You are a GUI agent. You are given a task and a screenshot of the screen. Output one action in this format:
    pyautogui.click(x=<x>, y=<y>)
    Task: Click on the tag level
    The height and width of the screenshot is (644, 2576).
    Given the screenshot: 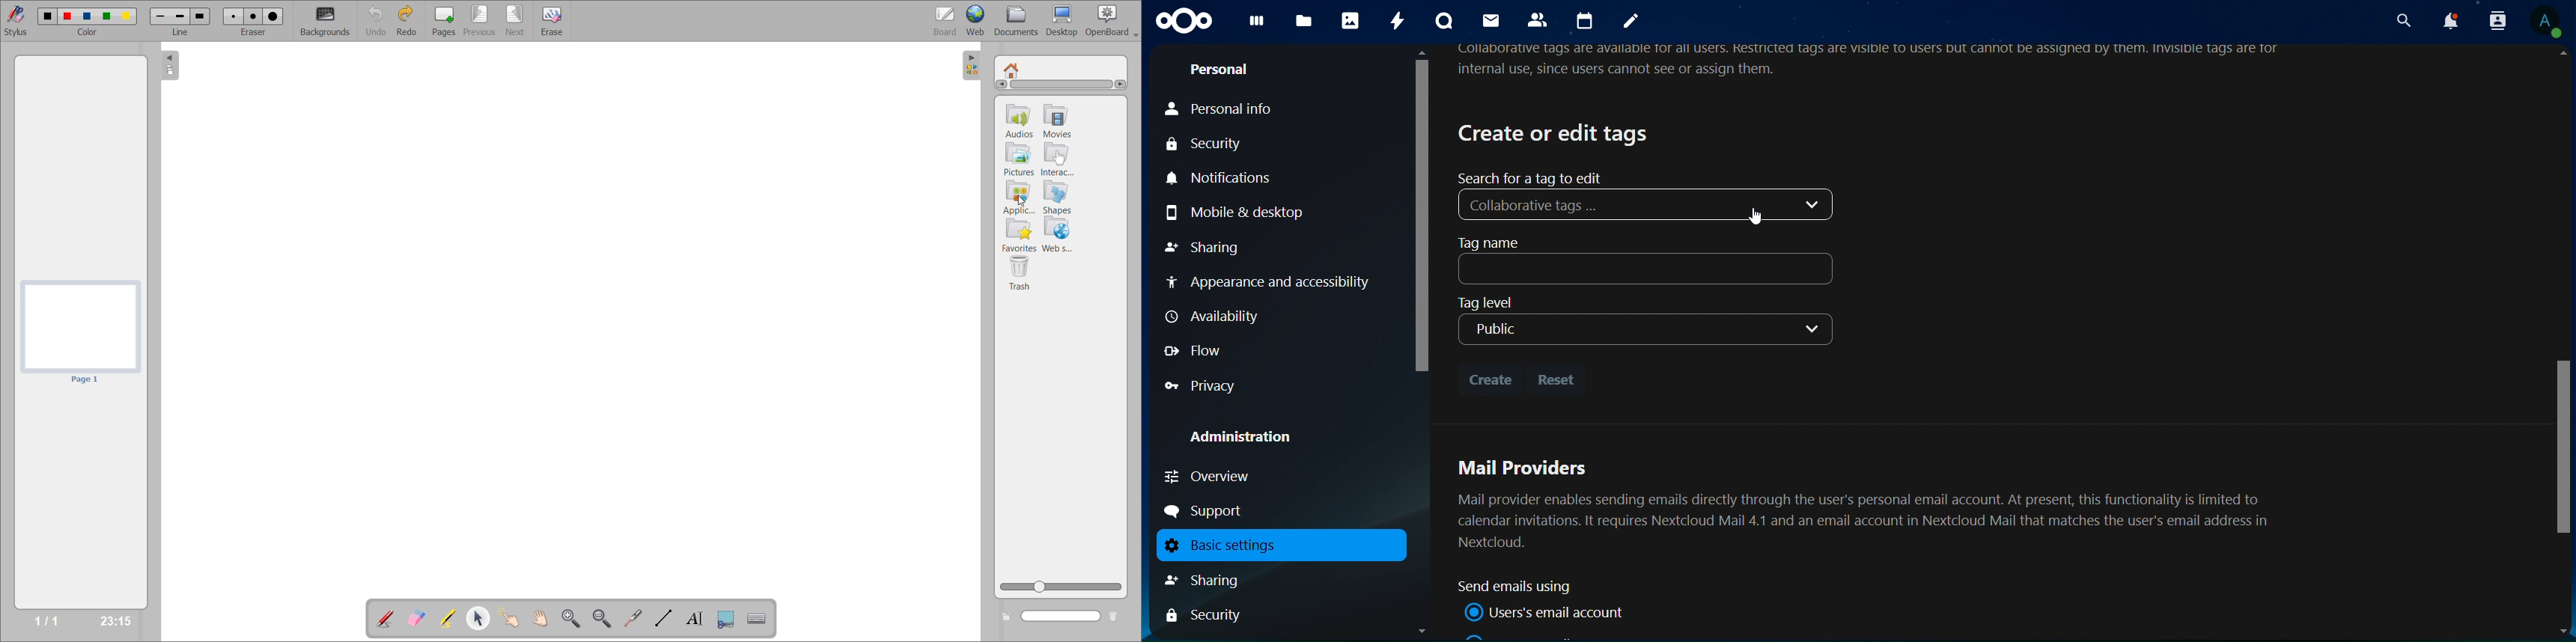 What is the action you would take?
    pyautogui.click(x=1501, y=302)
    